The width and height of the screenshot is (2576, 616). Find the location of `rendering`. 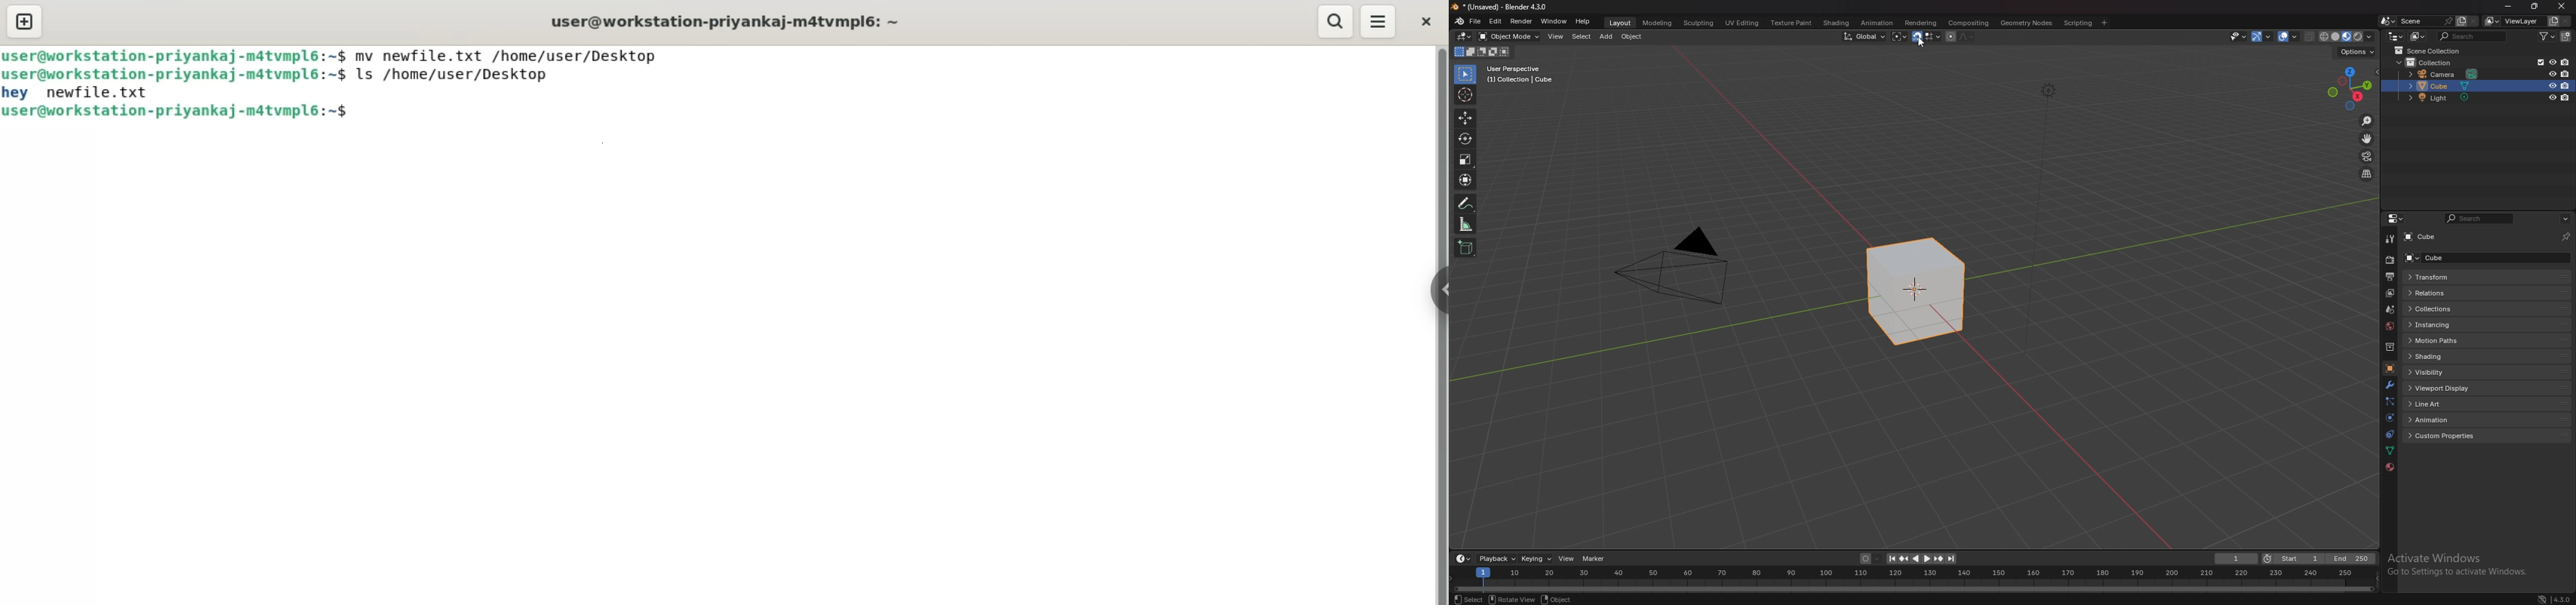

rendering is located at coordinates (1922, 23).